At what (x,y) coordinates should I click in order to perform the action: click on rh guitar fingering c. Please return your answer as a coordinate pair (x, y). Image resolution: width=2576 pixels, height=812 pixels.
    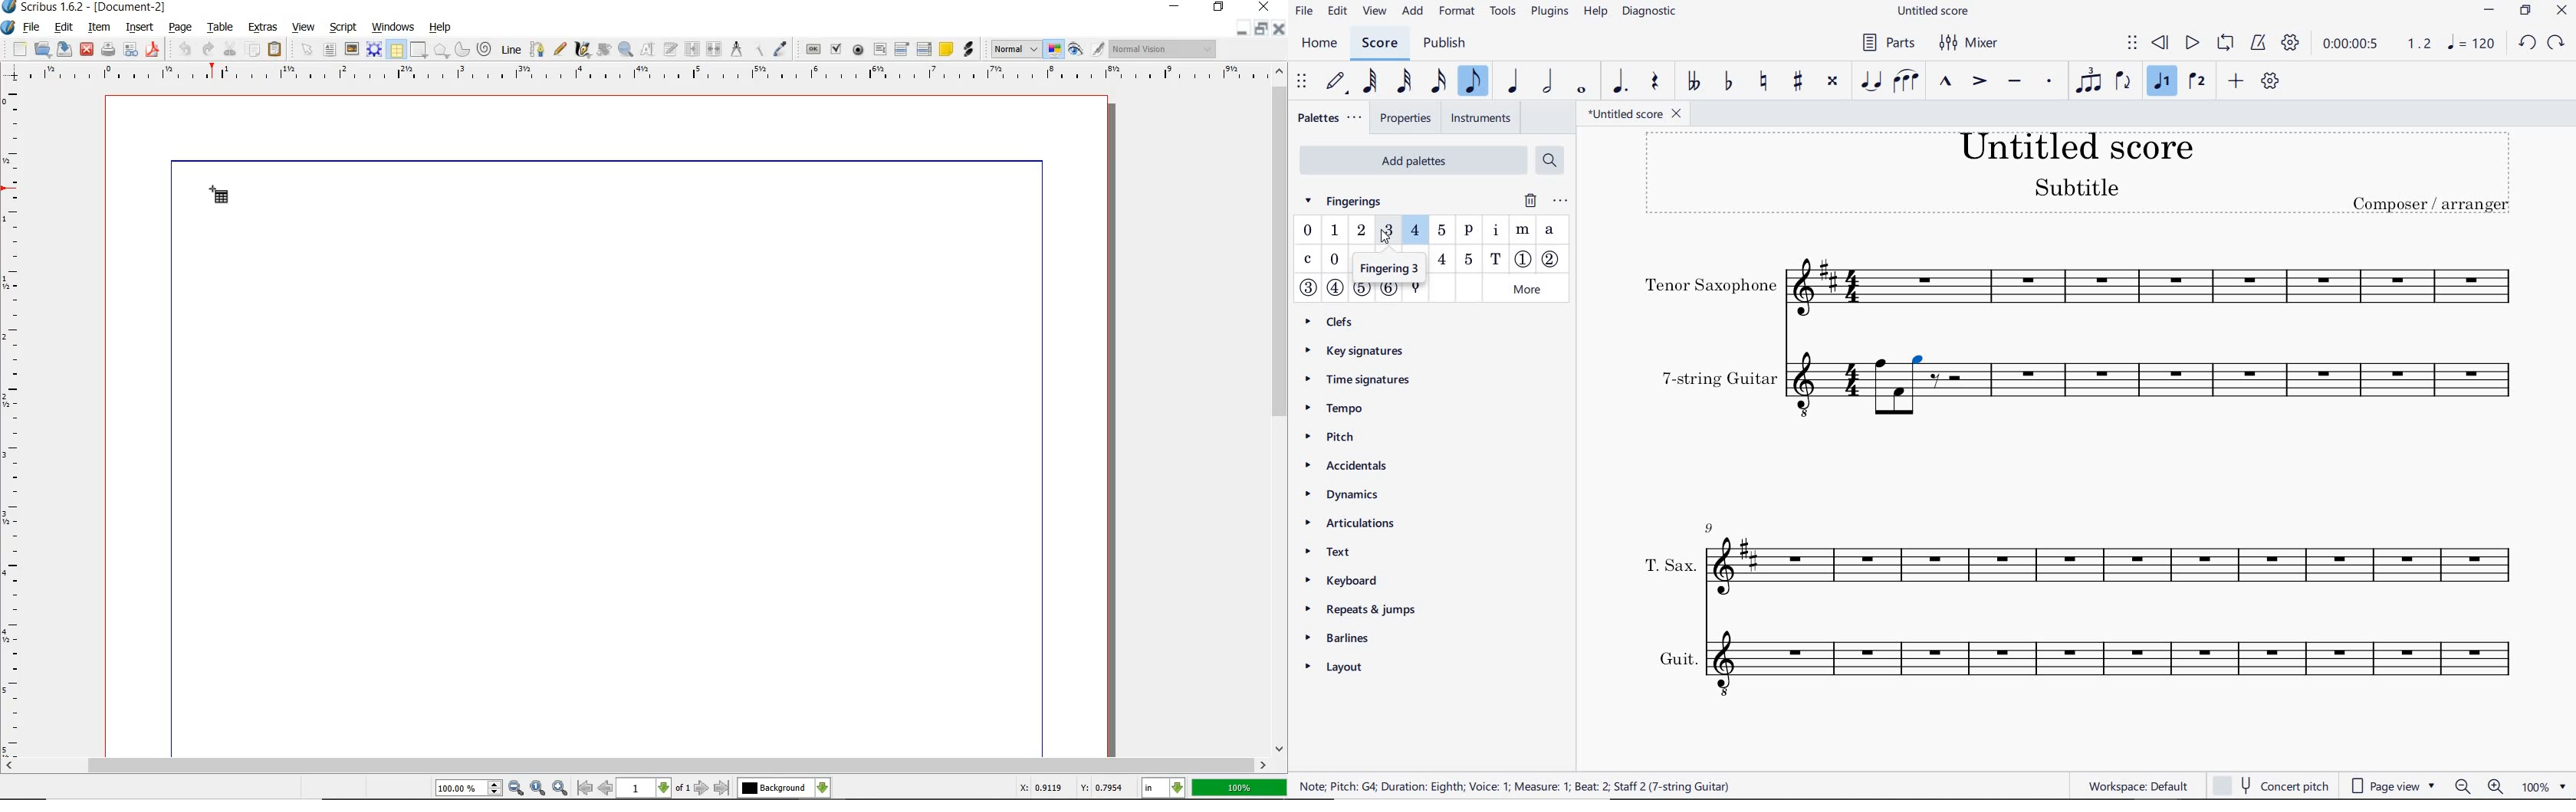
    Looking at the image, I should click on (1309, 260).